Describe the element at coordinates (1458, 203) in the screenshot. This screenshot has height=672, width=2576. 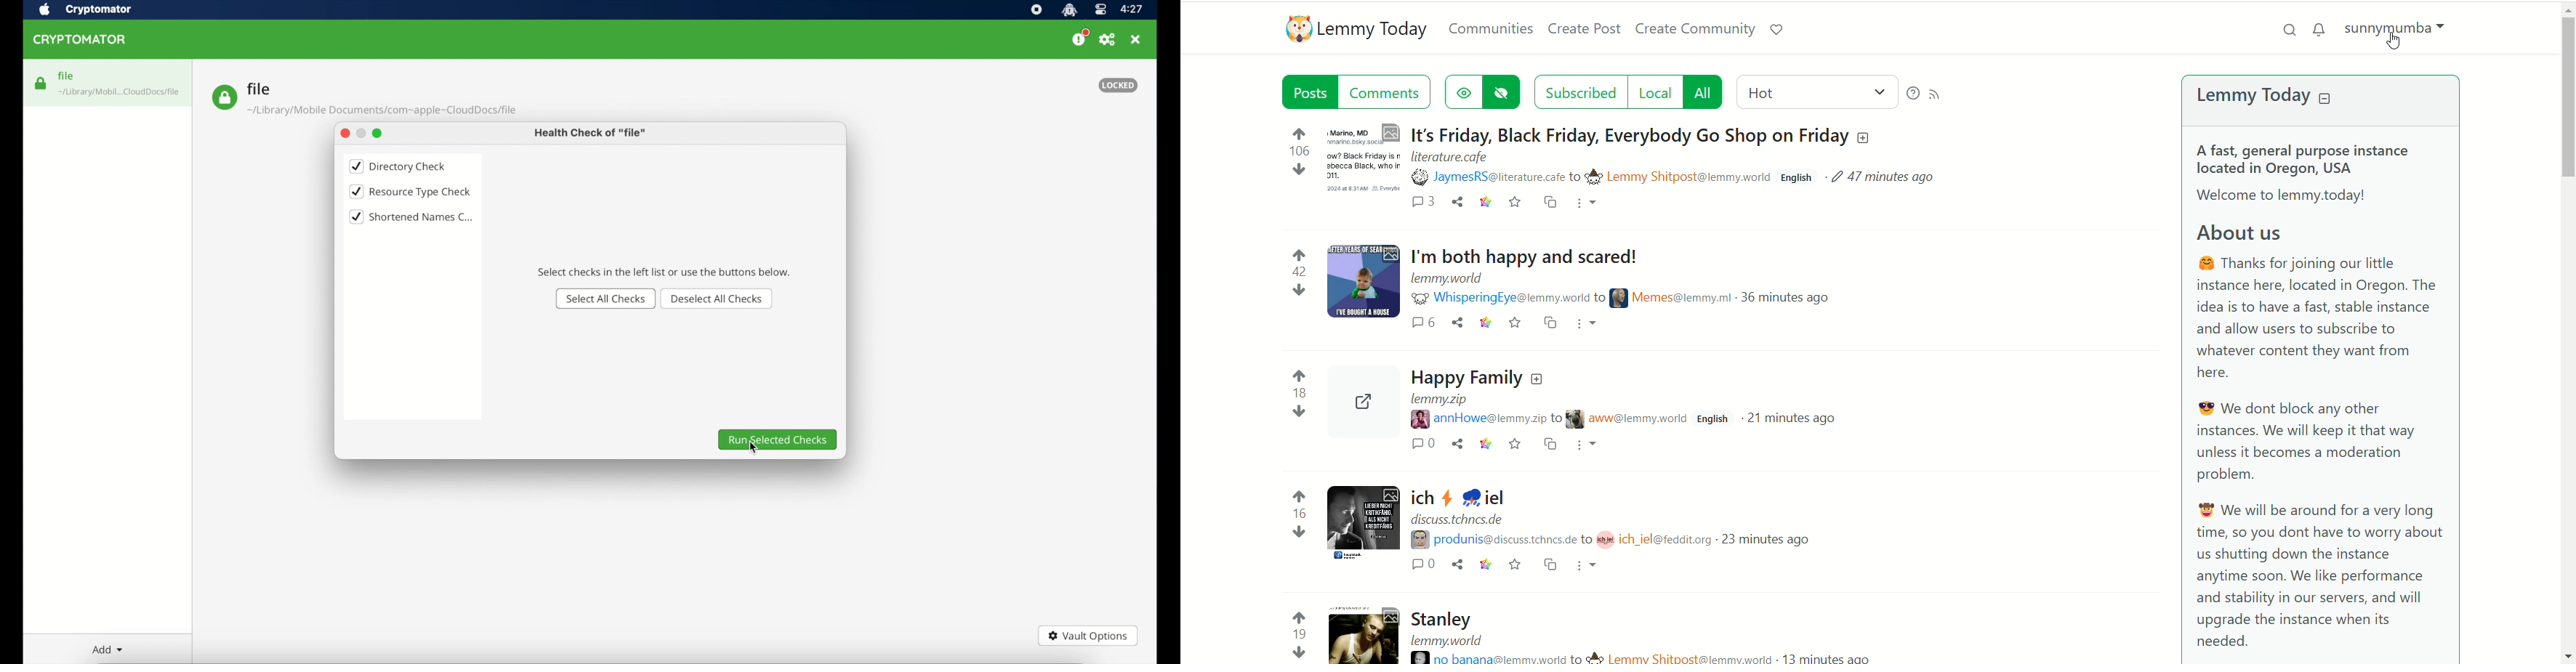
I see `share` at that location.